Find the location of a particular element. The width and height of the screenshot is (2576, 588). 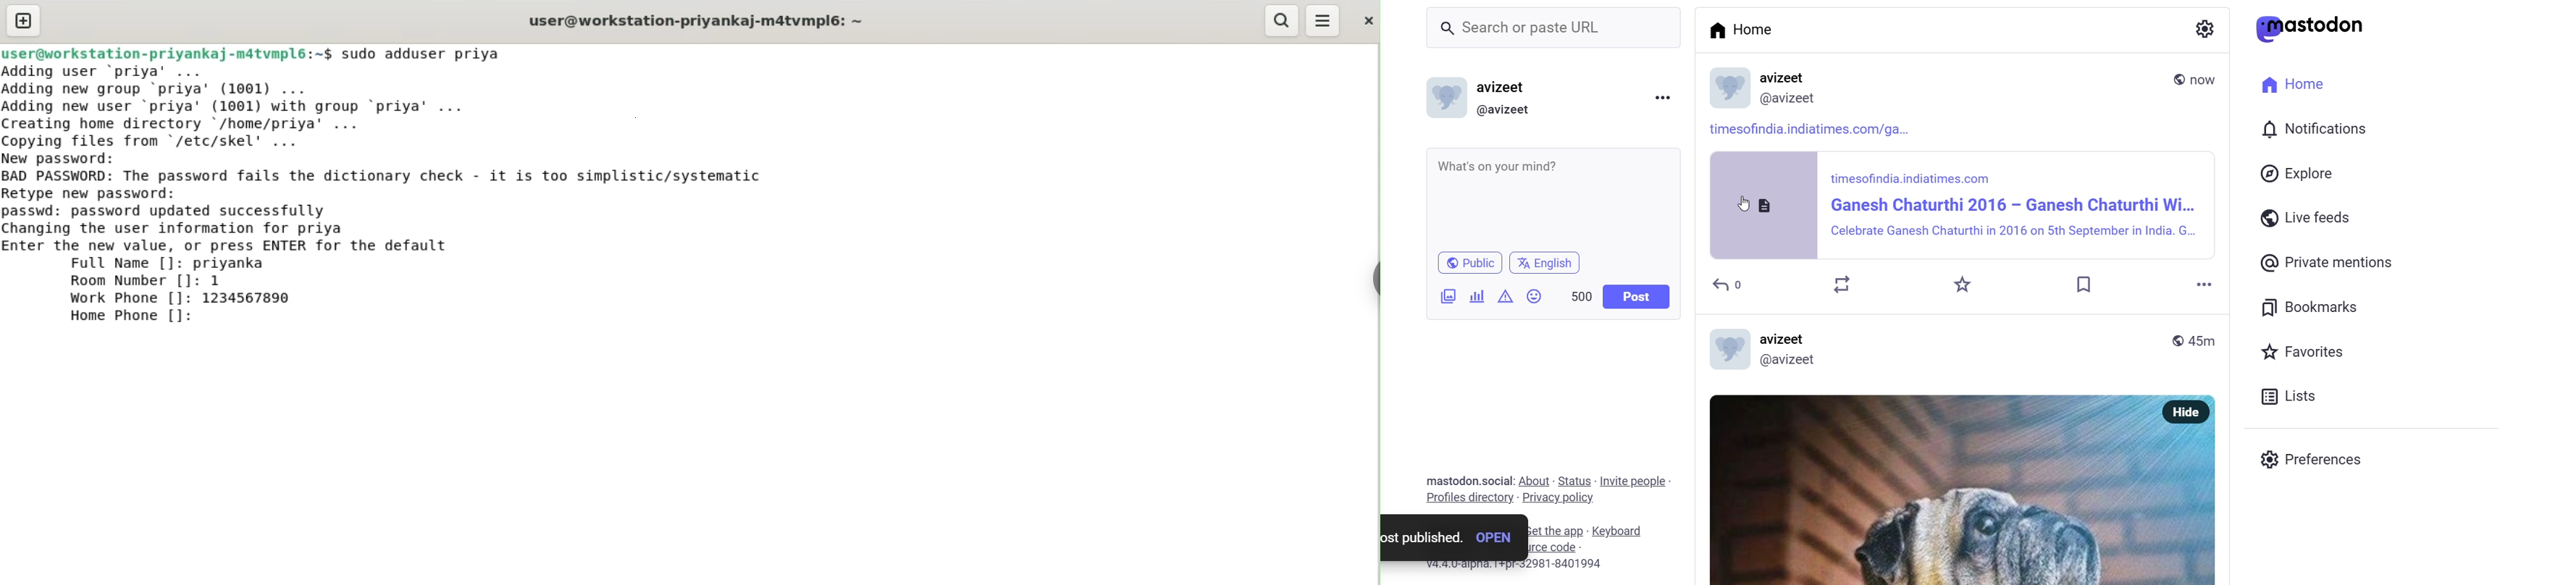

user@workstation-priyankaj-m4tvmpl6: ~ is located at coordinates (696, 22).